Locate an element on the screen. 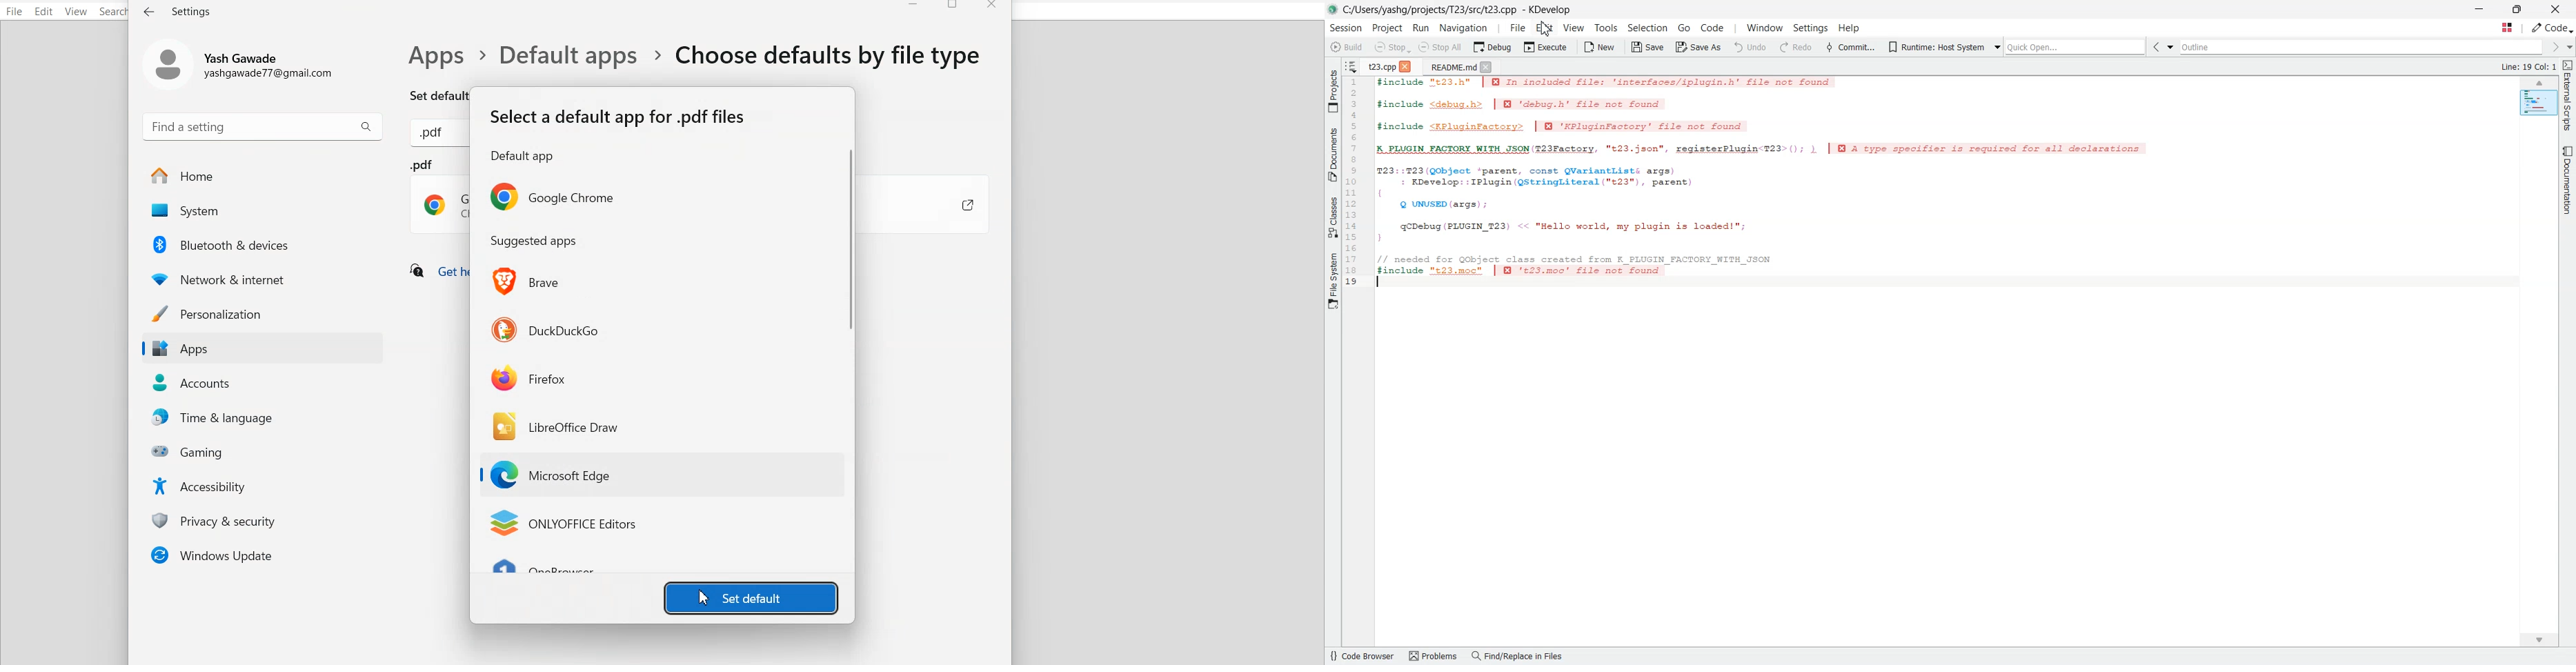  View is located at coordinates (75, 12).